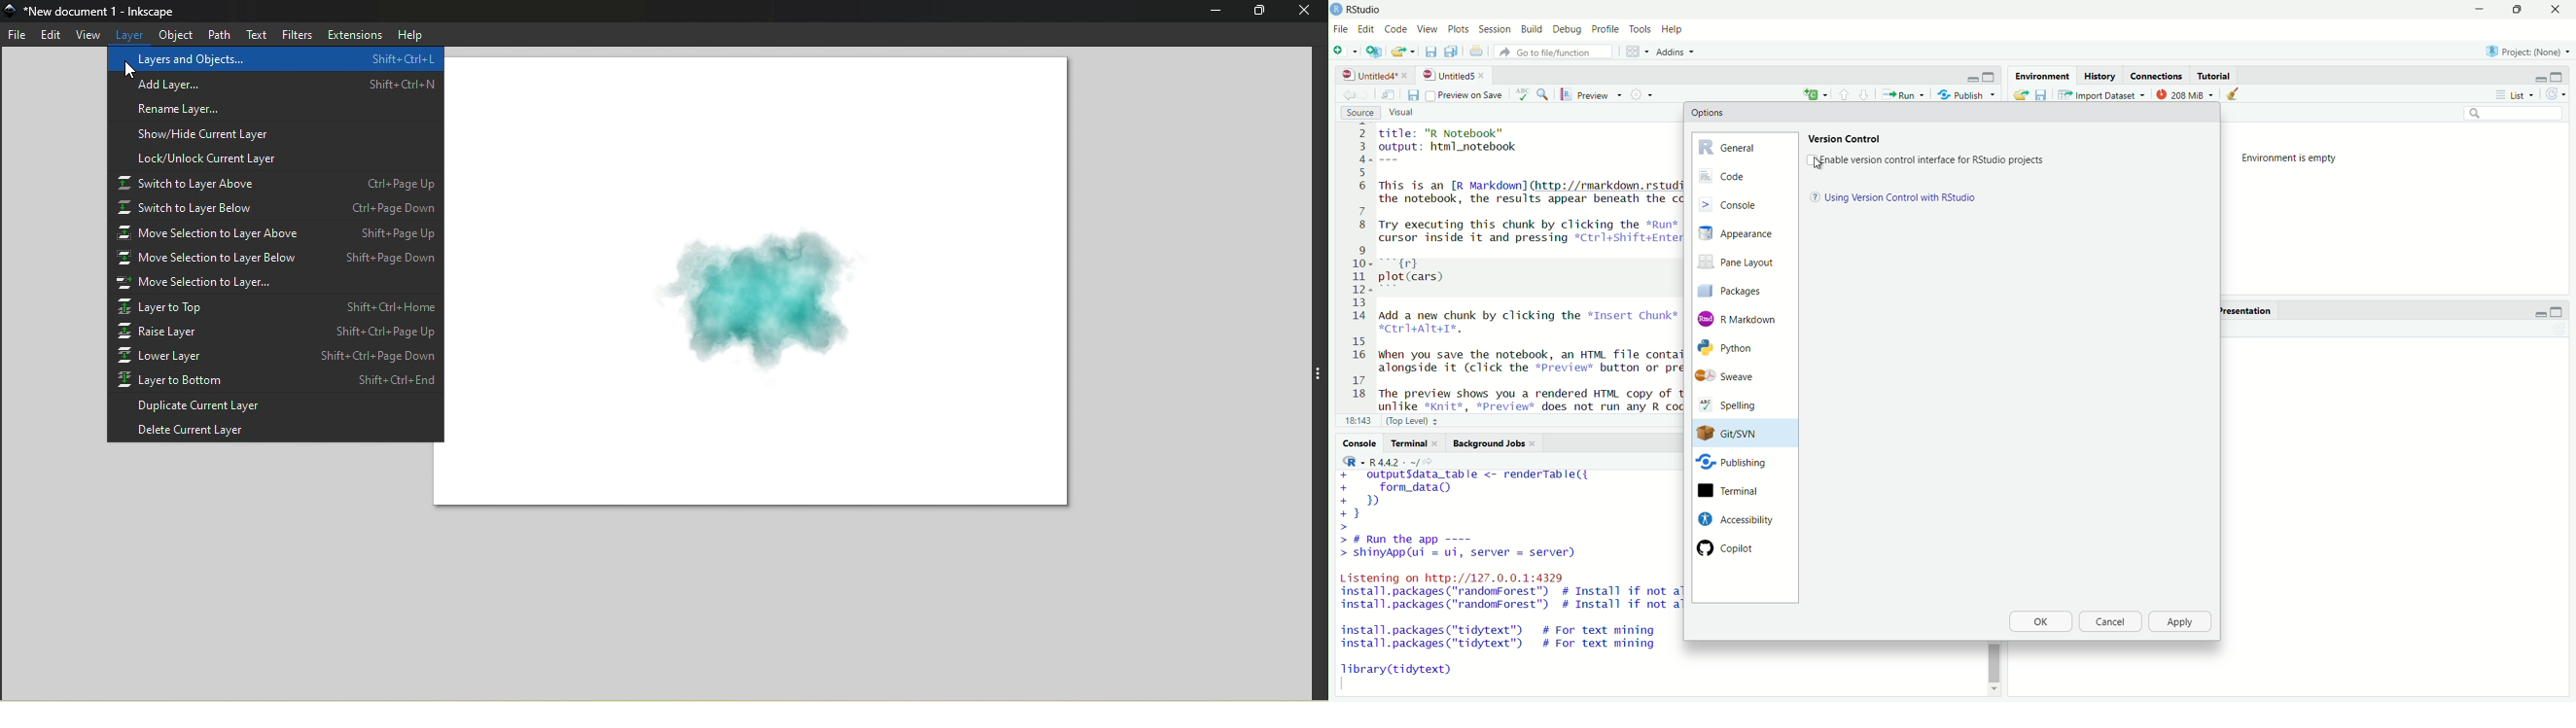 The width and height of the screenshot is (2576, 728). I want to click on Code, so click(1744, 176).